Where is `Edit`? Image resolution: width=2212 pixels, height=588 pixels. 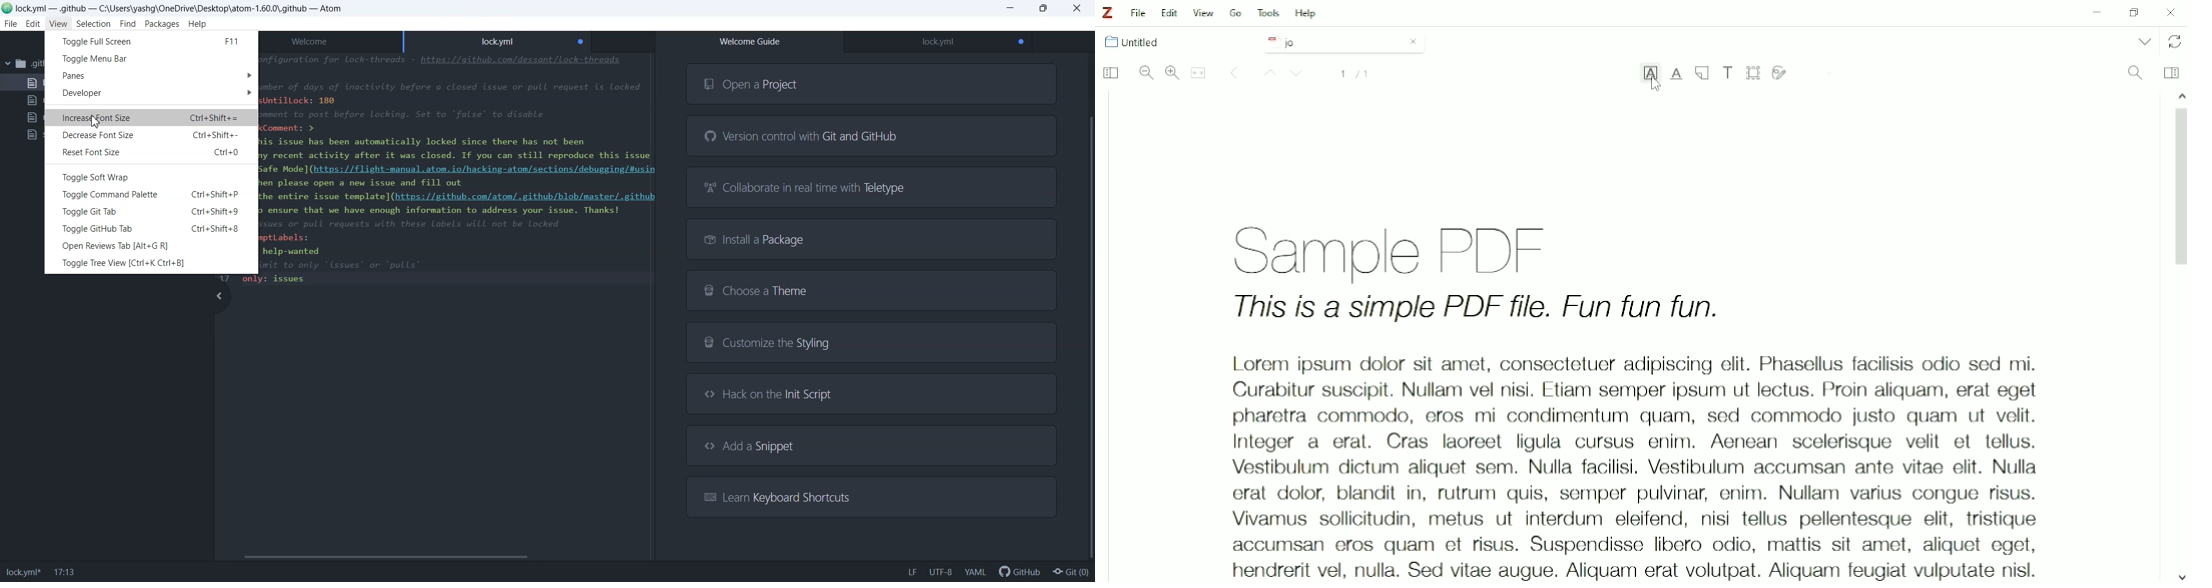 Edit is located at coordinates (1171, 13).